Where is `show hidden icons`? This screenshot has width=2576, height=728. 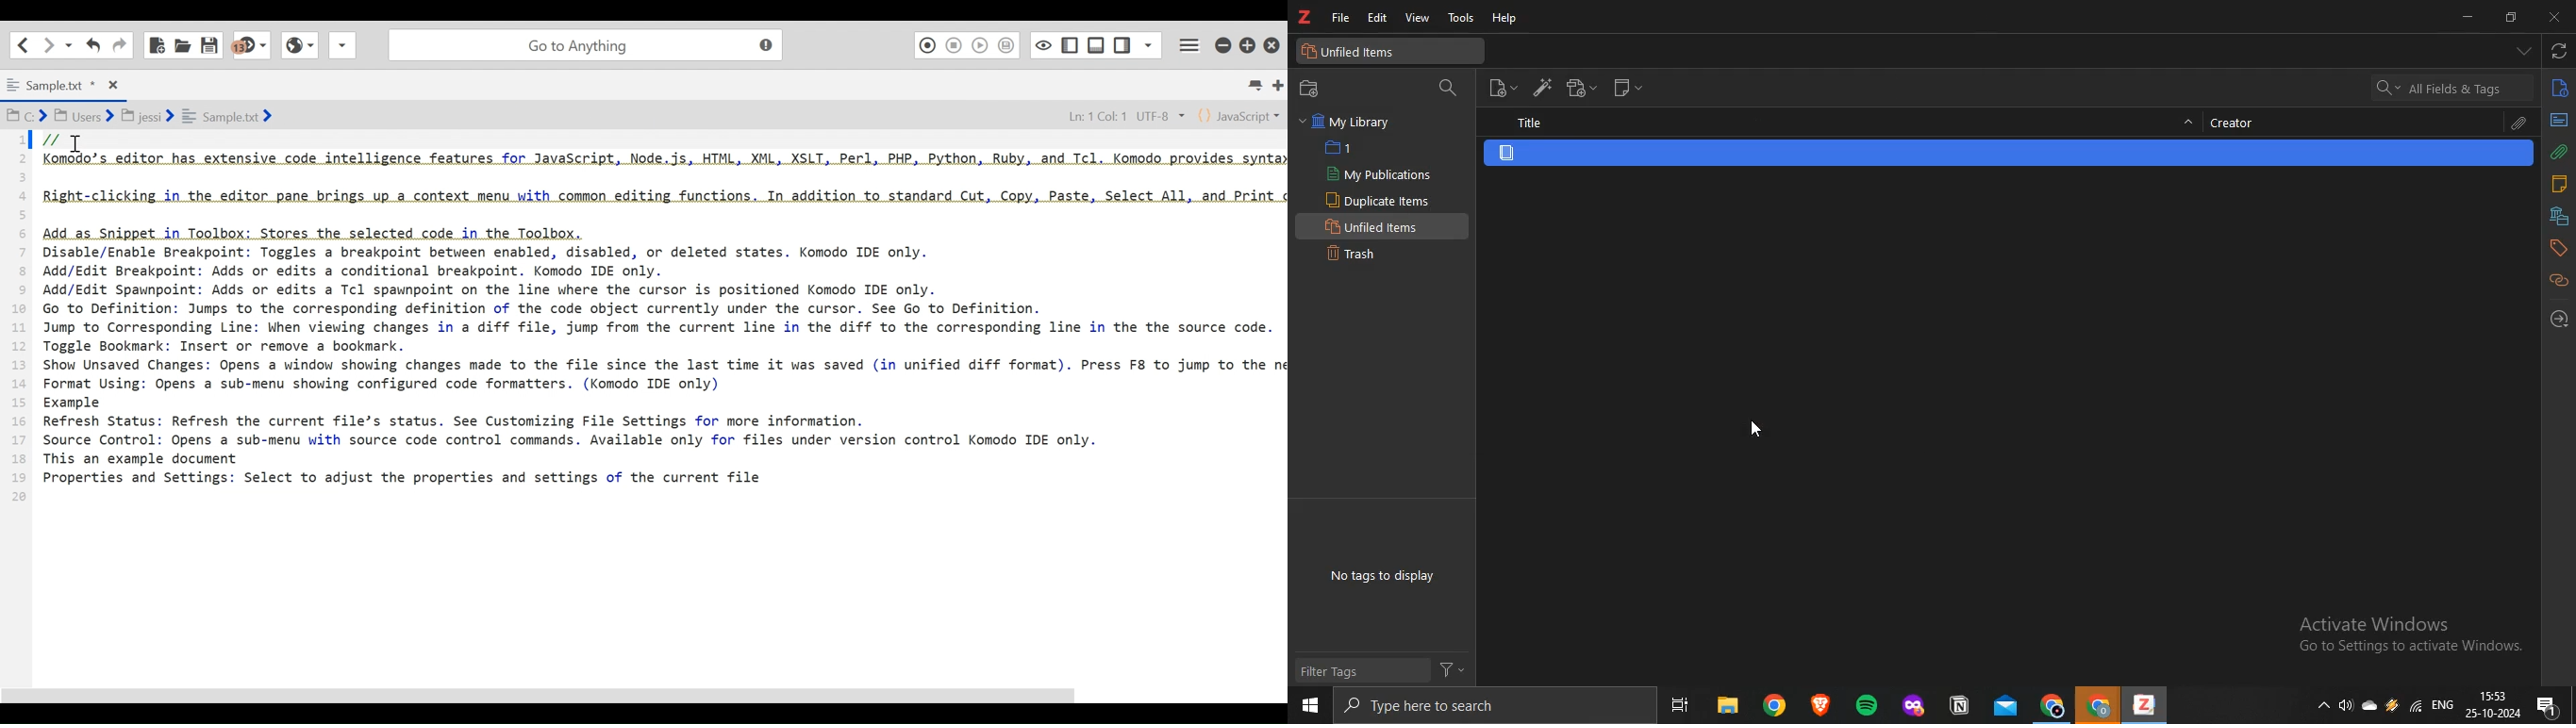
show hidden icons is located at coordinates (2320, 703).